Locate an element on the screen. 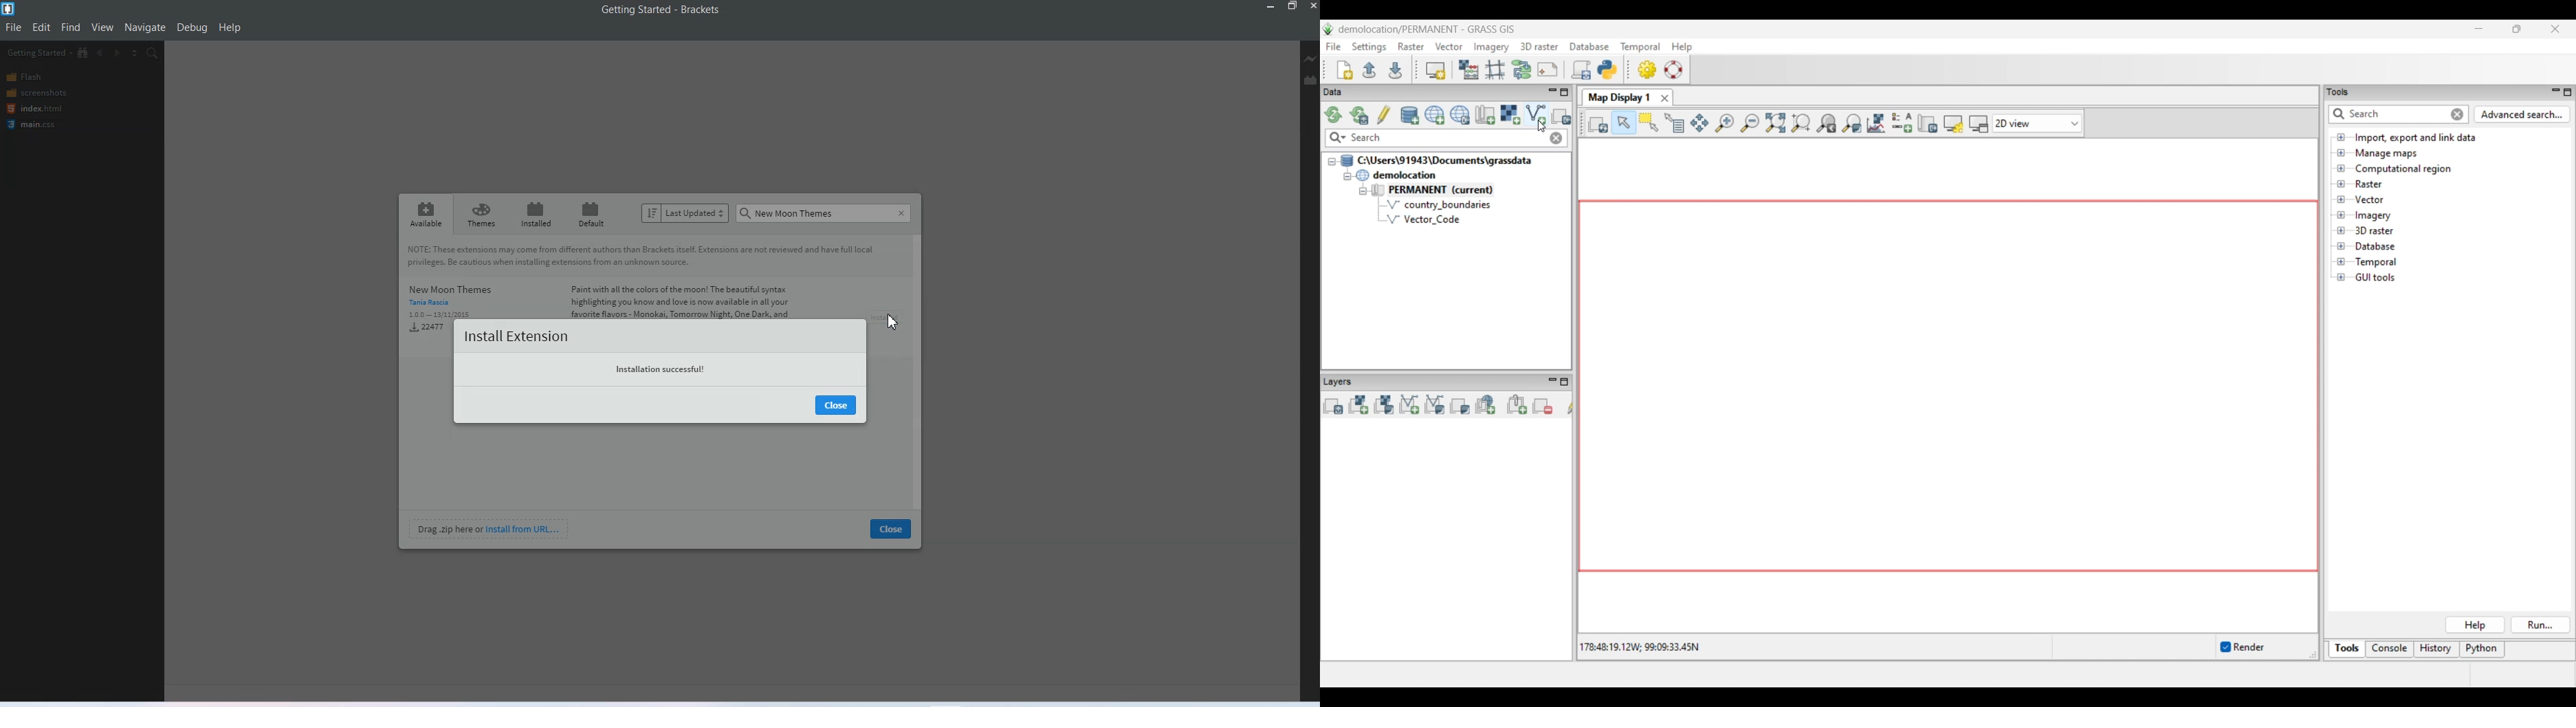 Image resolution: width=2576 pixels, height=728 pixels. Maximize is located at coordinates (1292, 8).